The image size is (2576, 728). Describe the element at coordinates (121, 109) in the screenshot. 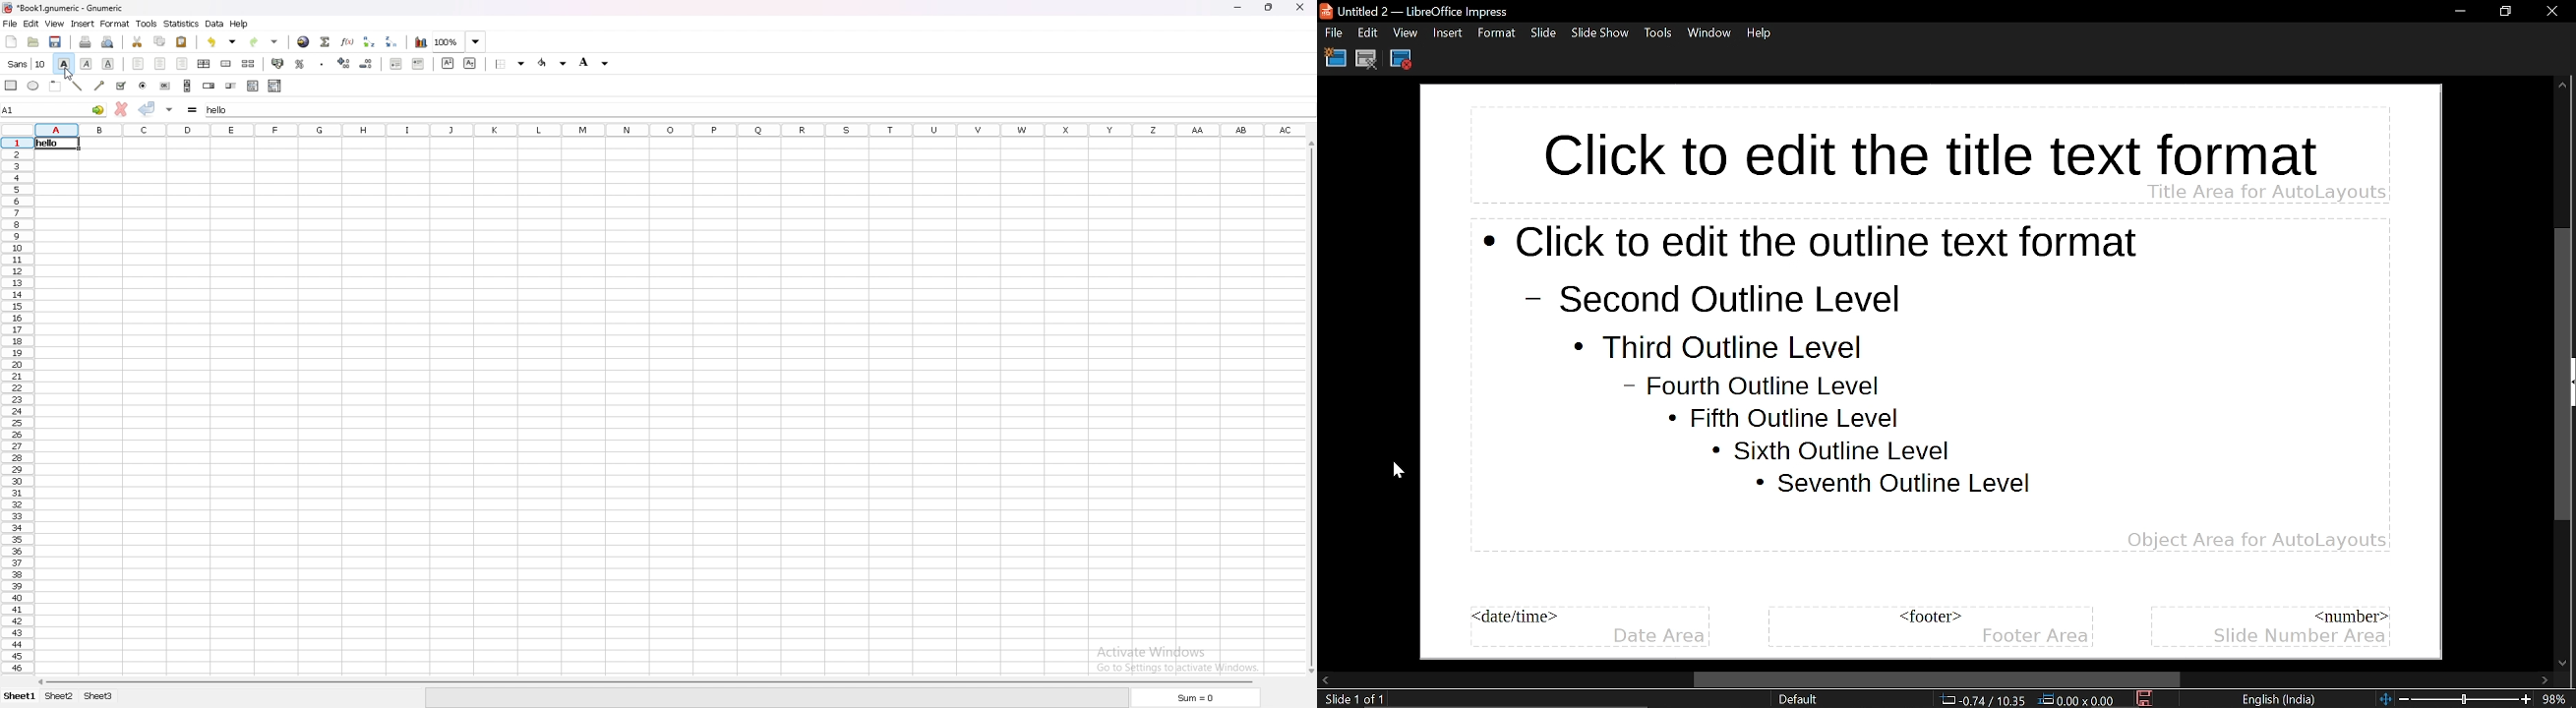

I see `cancel change` at that location.